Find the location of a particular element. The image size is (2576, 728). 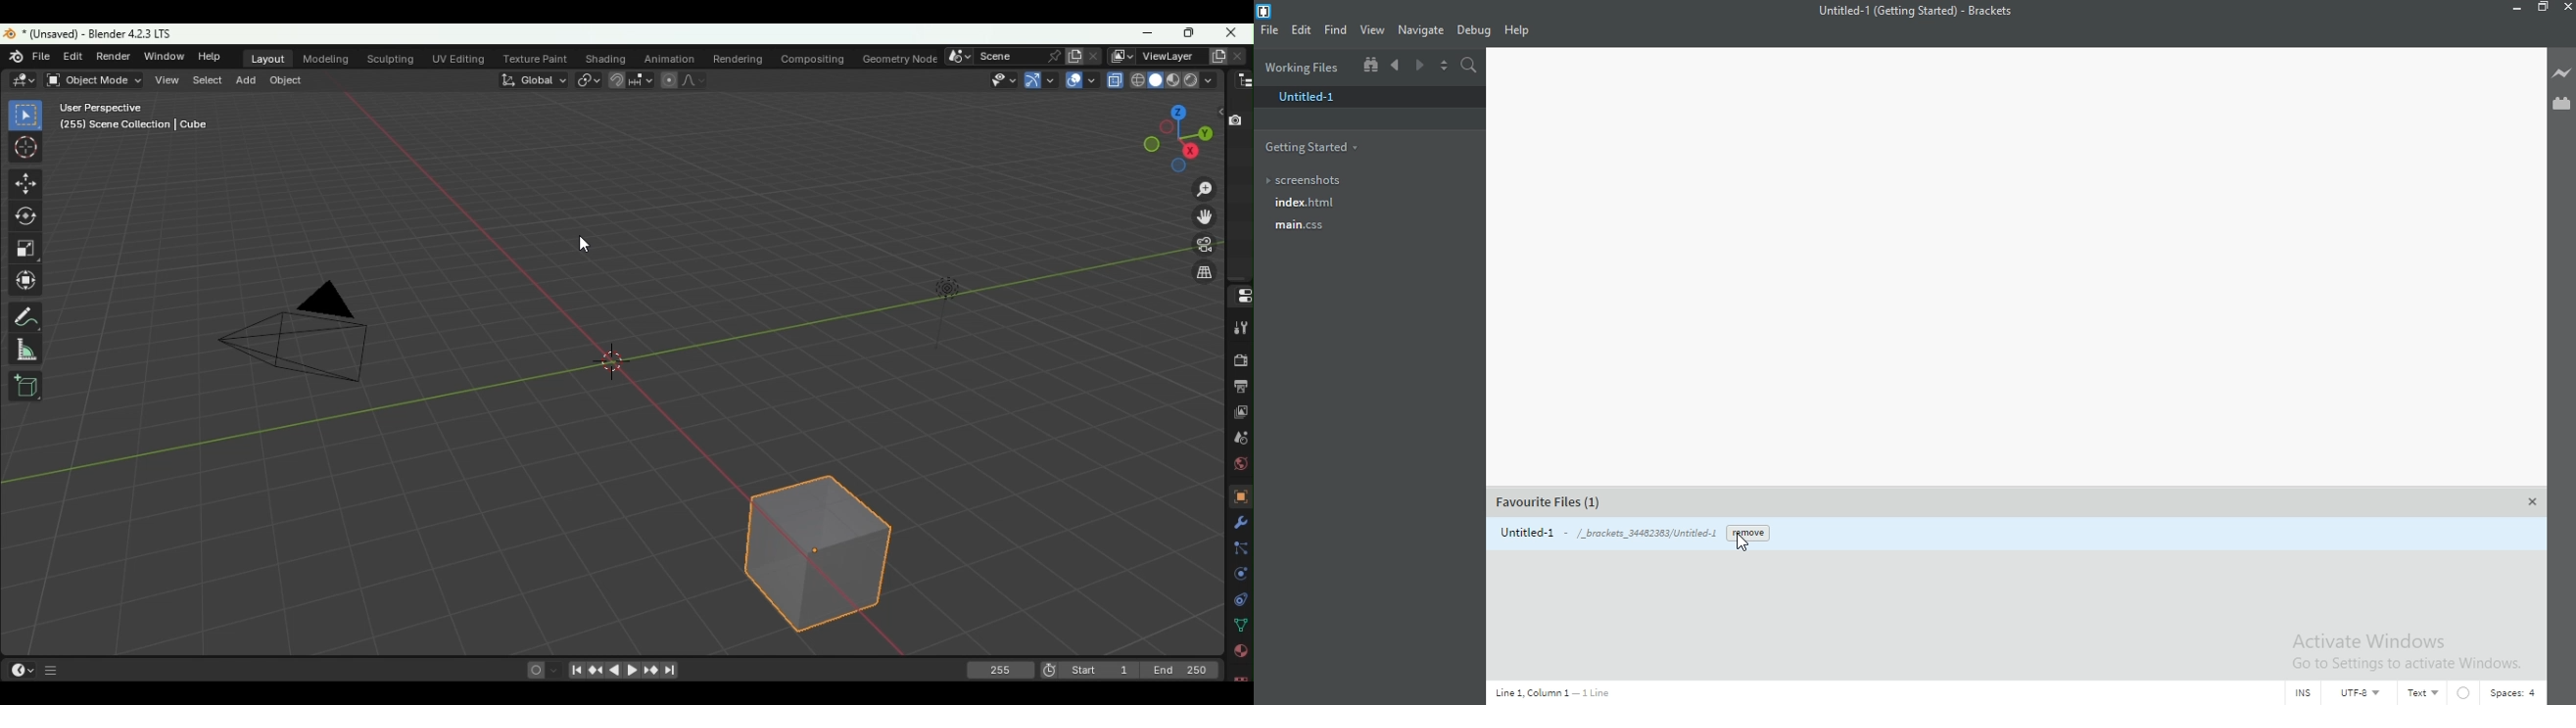

Render is located at coordinates (1243, 360).